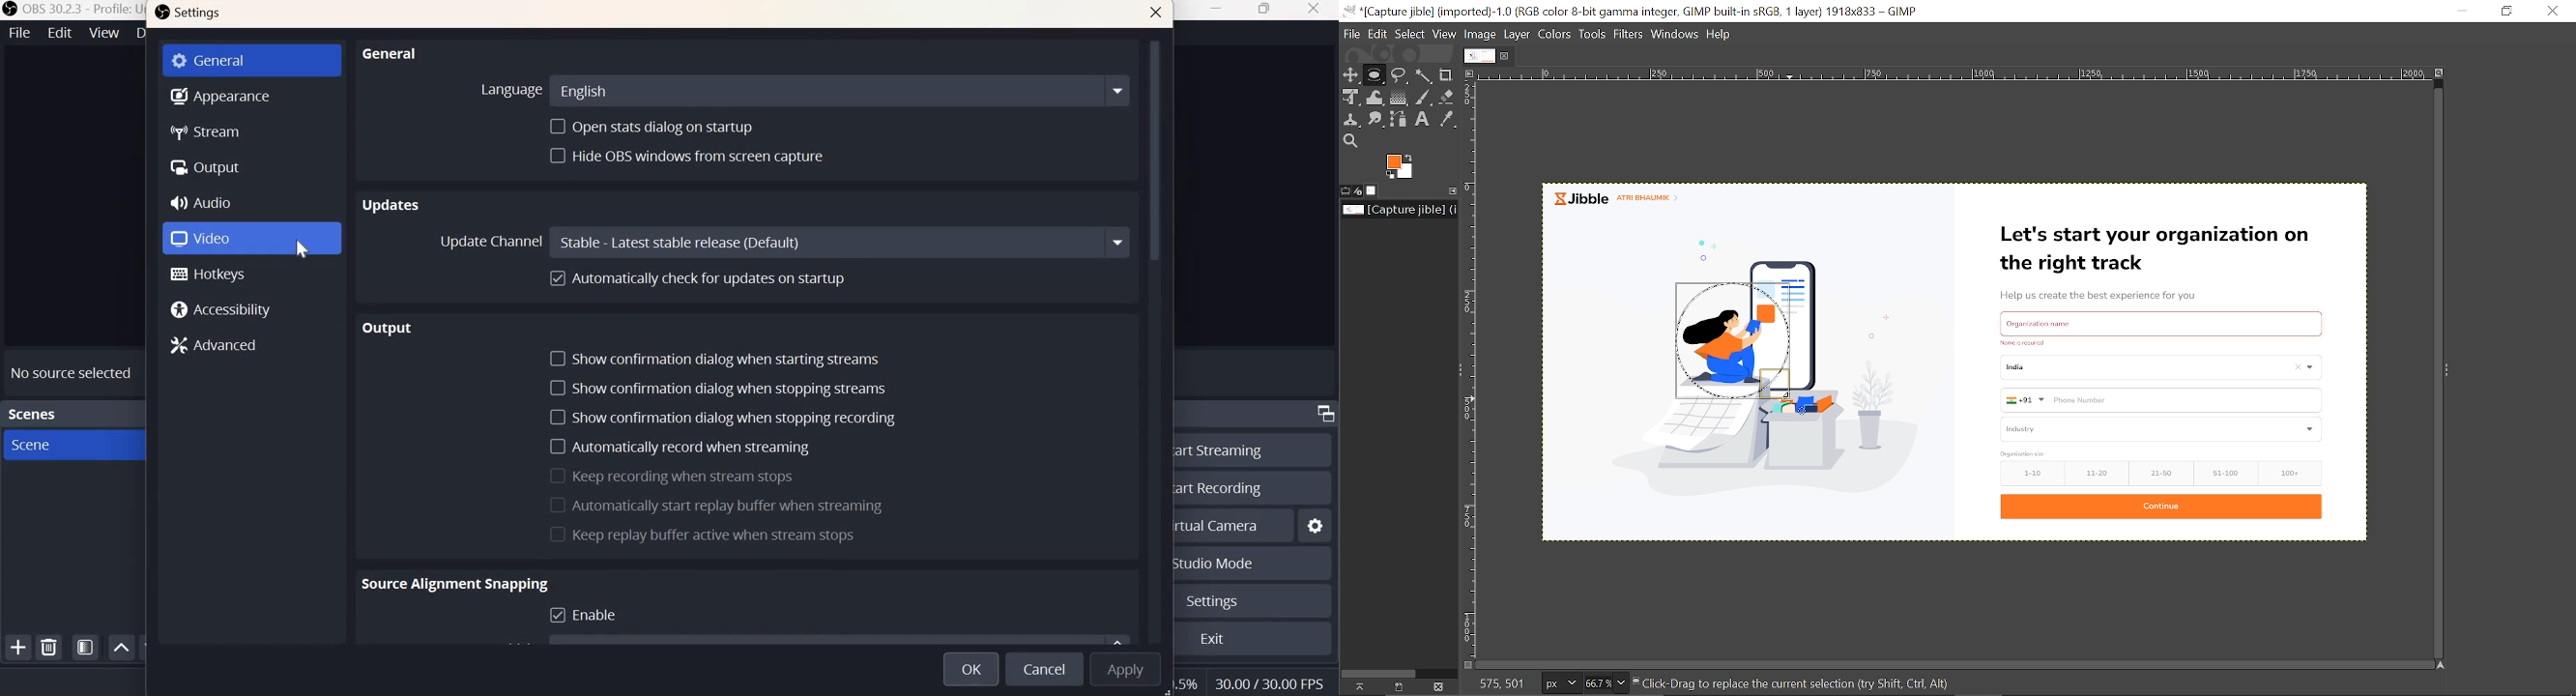 The width and height of the screenshot is (2576, 700). Describe the element at coordinates (1423, 119) in the screenshot. I see `Text tool` at that location.